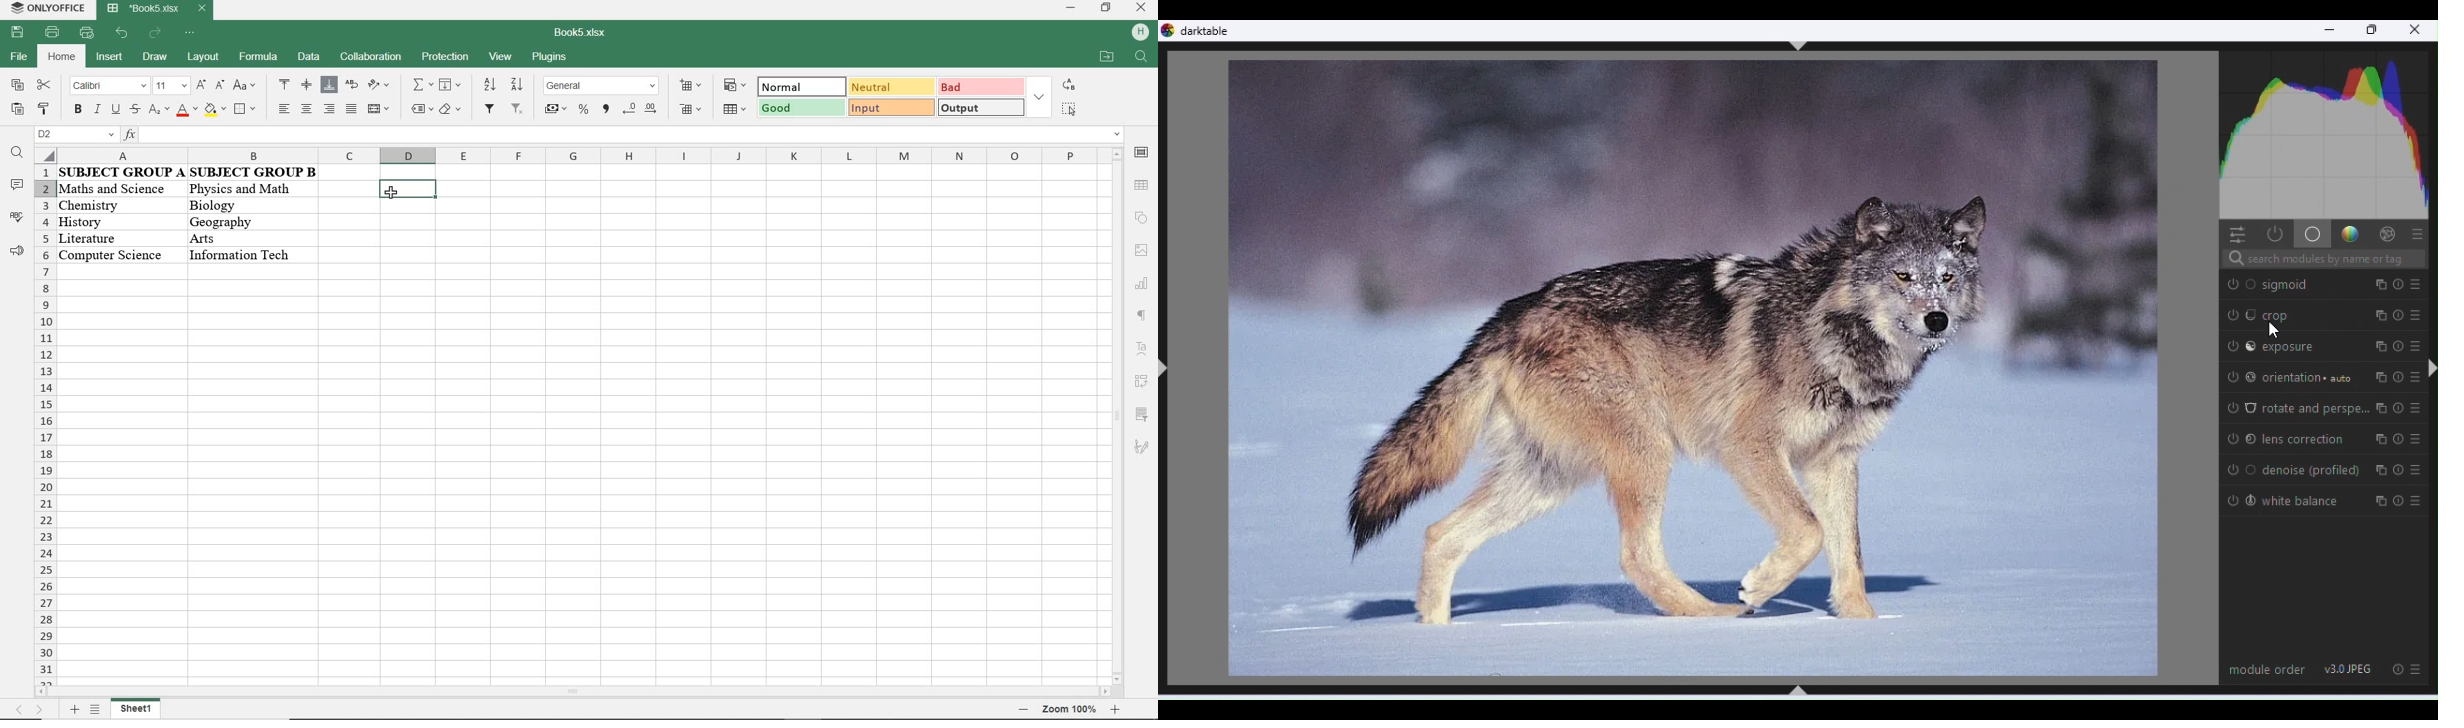 This screenshot has width=2464, height=728. I want to click on maths and science , so click(119, 188).